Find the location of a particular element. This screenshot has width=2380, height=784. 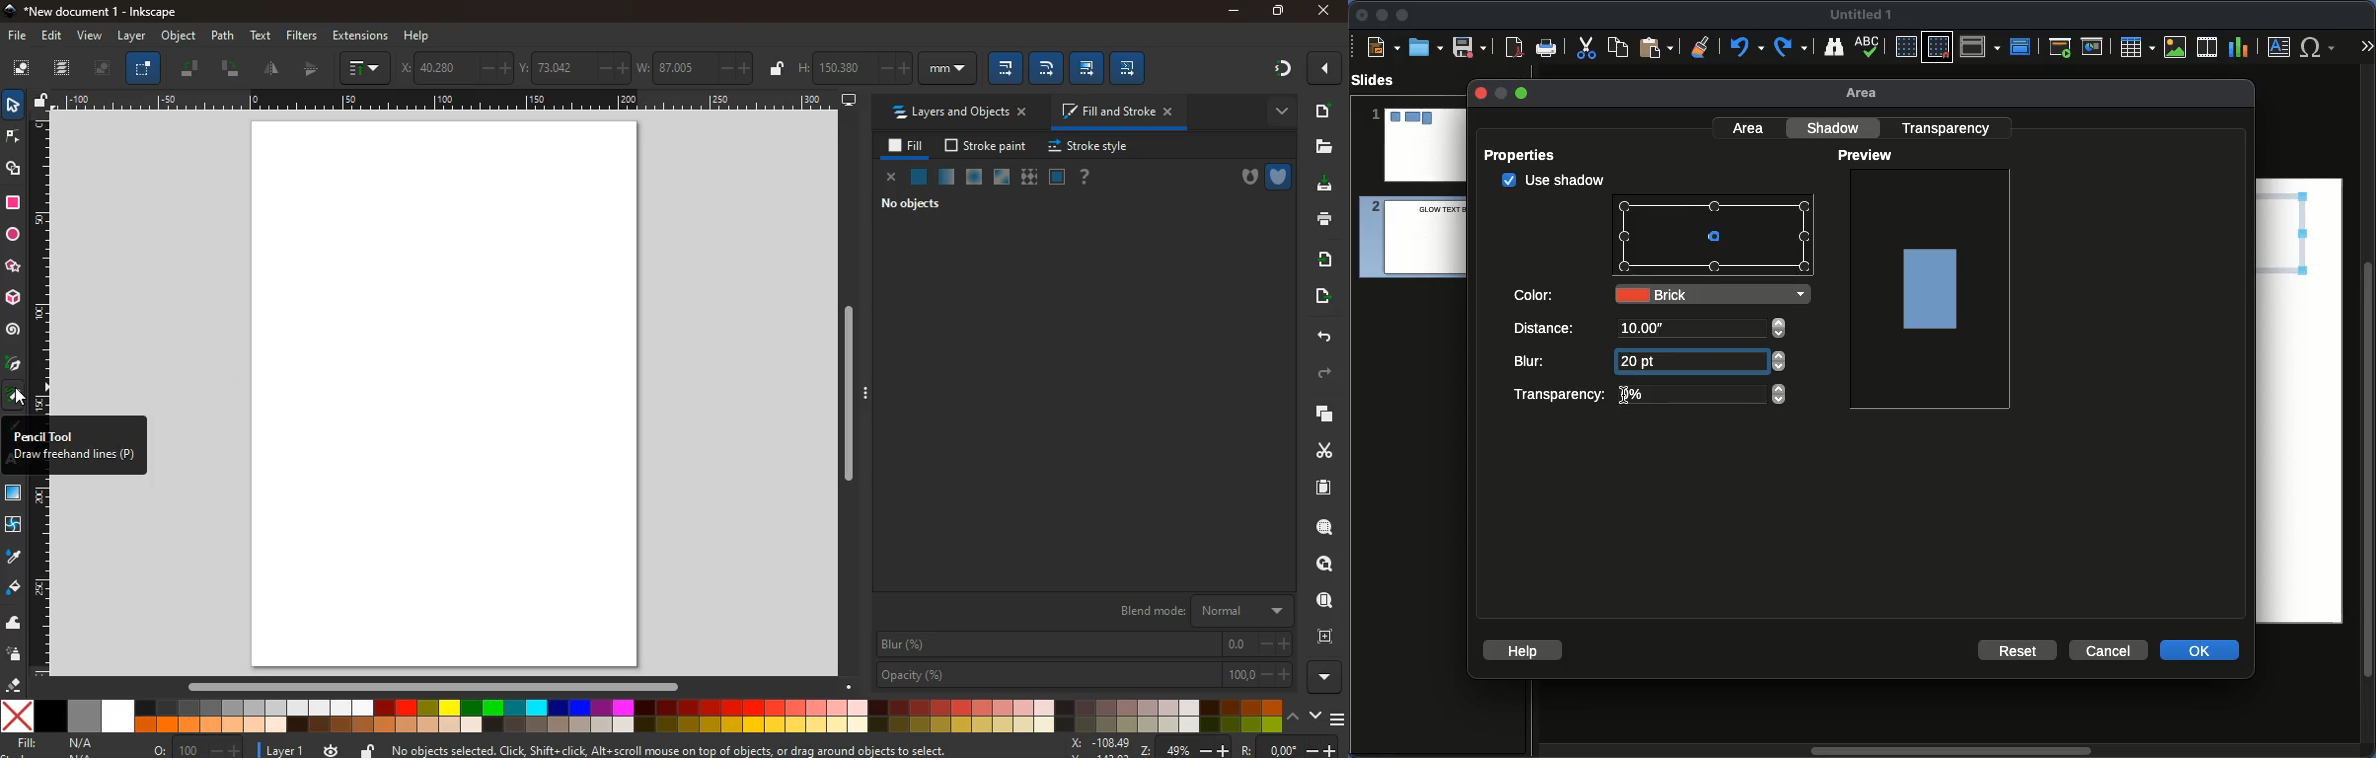

Name is located at coordinates (1862, 15).